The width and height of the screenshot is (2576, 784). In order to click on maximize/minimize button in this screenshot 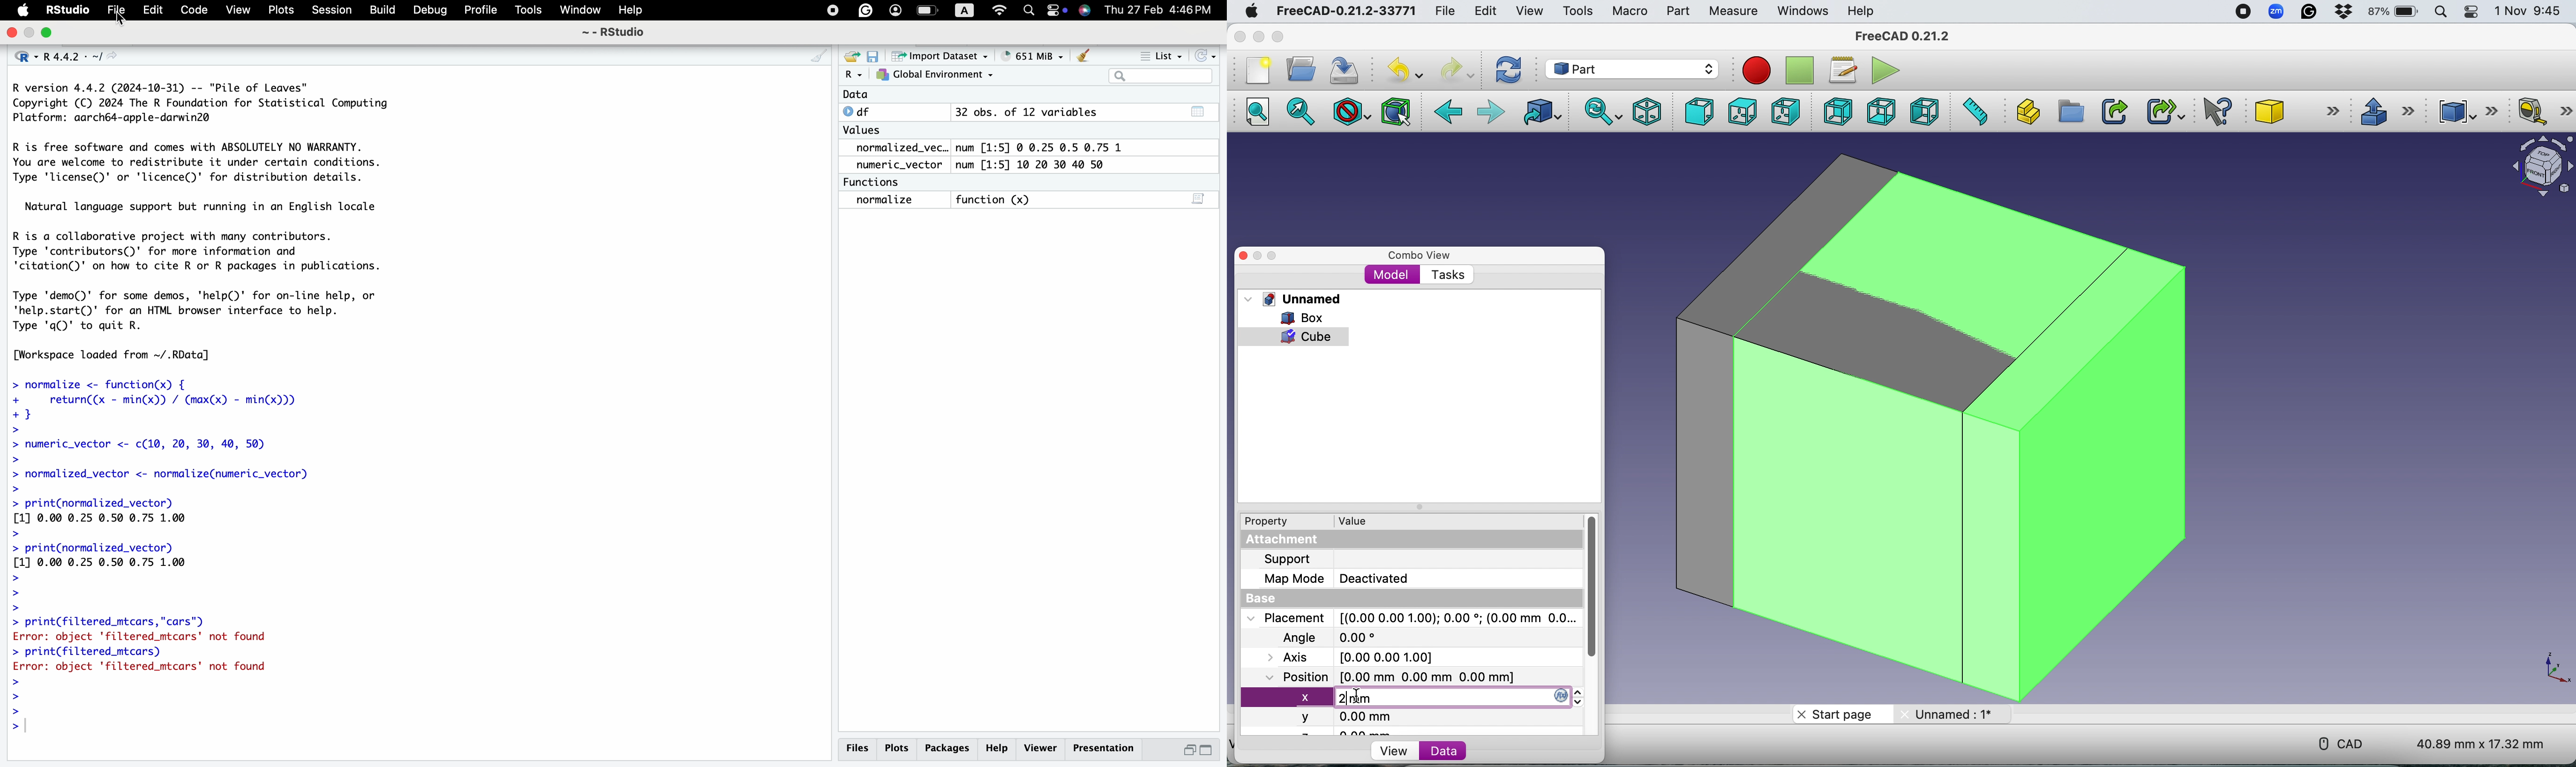, I will do `click(1199, 750)`.